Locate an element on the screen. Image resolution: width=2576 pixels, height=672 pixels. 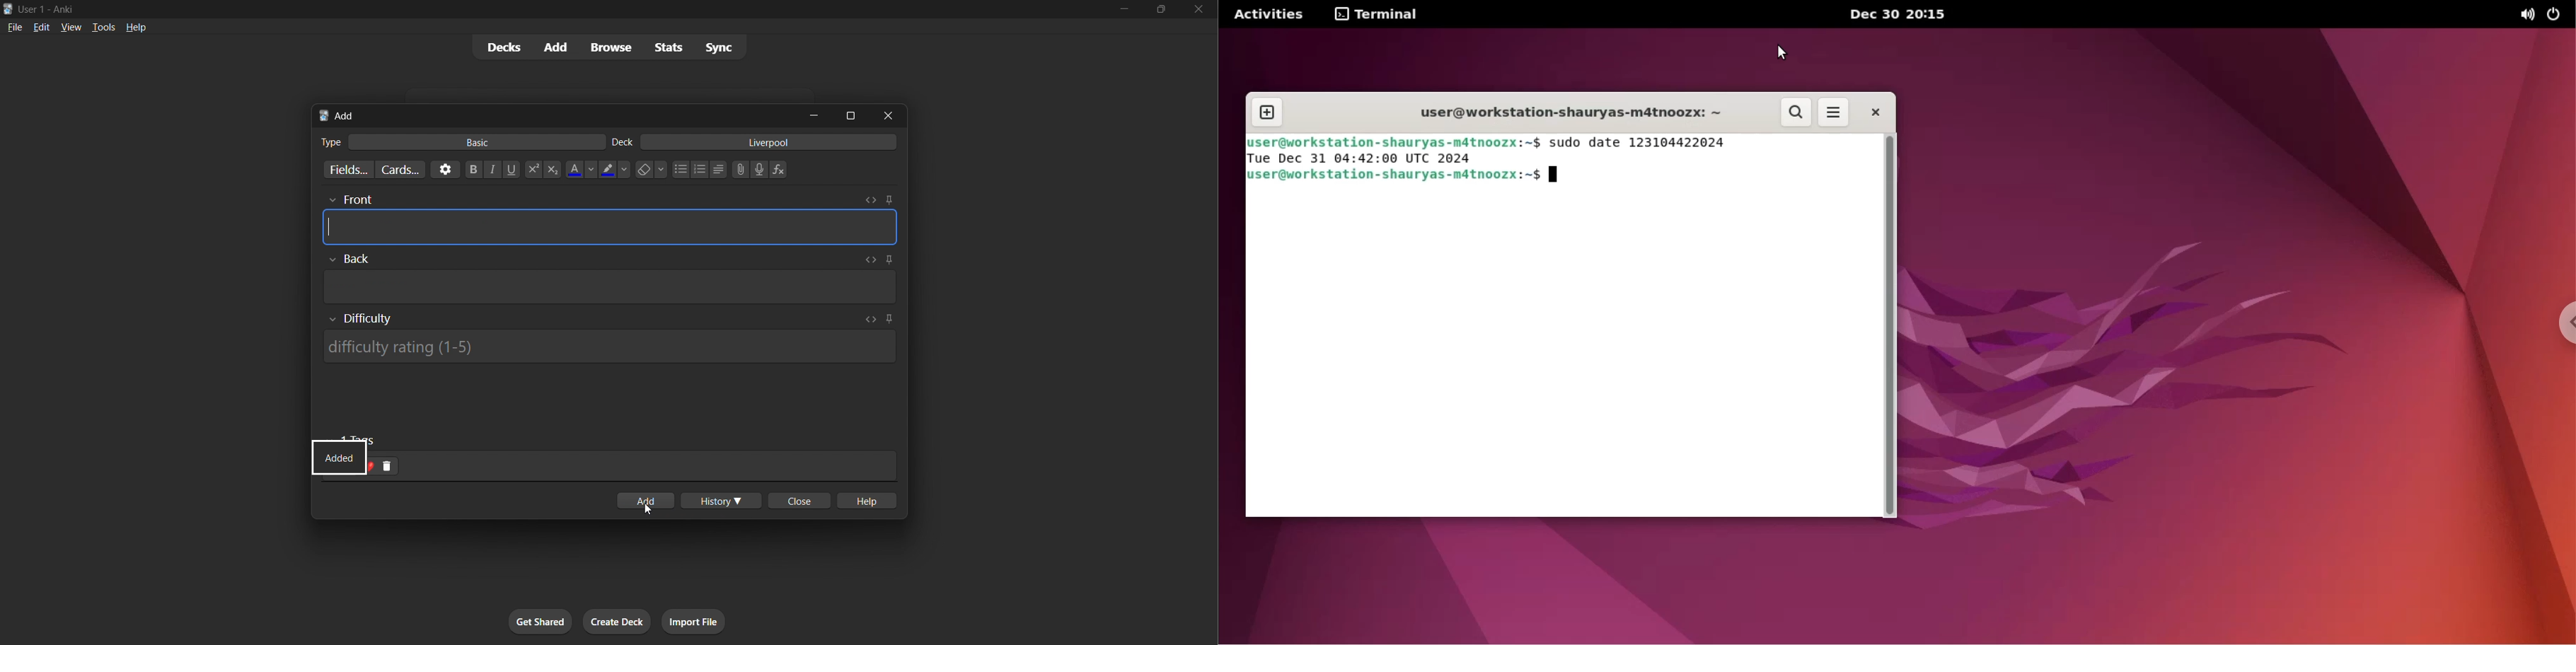
close is located at coordinates (892, 115).